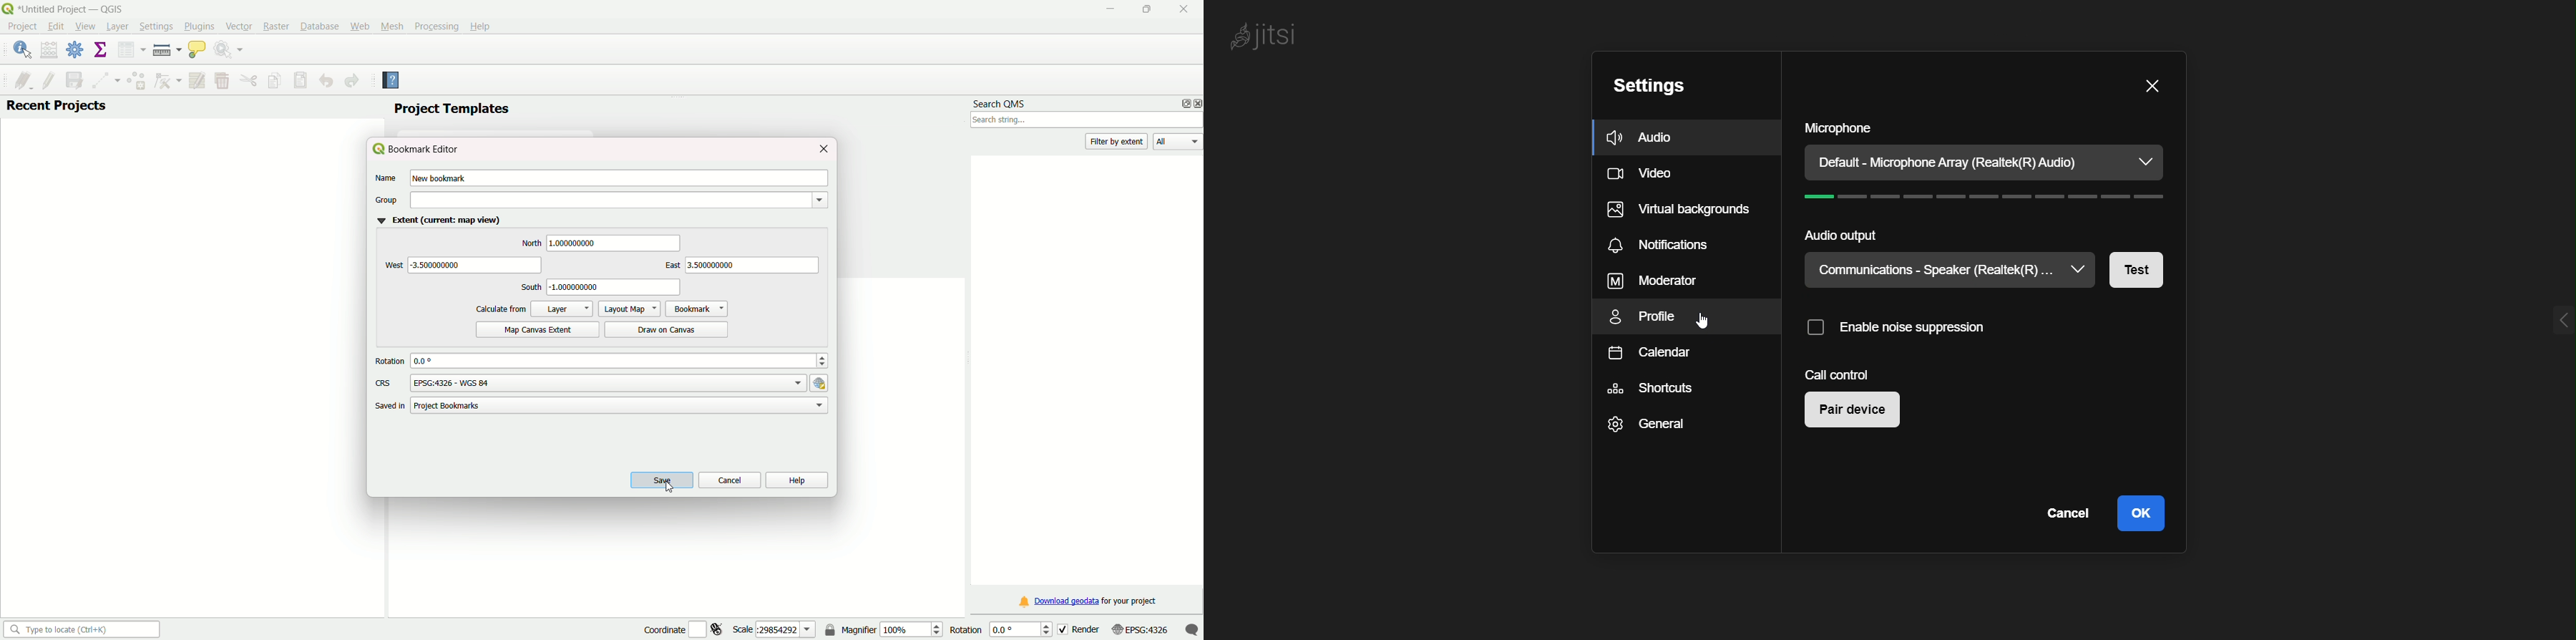  I want to click on copy feature, so click(275, 80).